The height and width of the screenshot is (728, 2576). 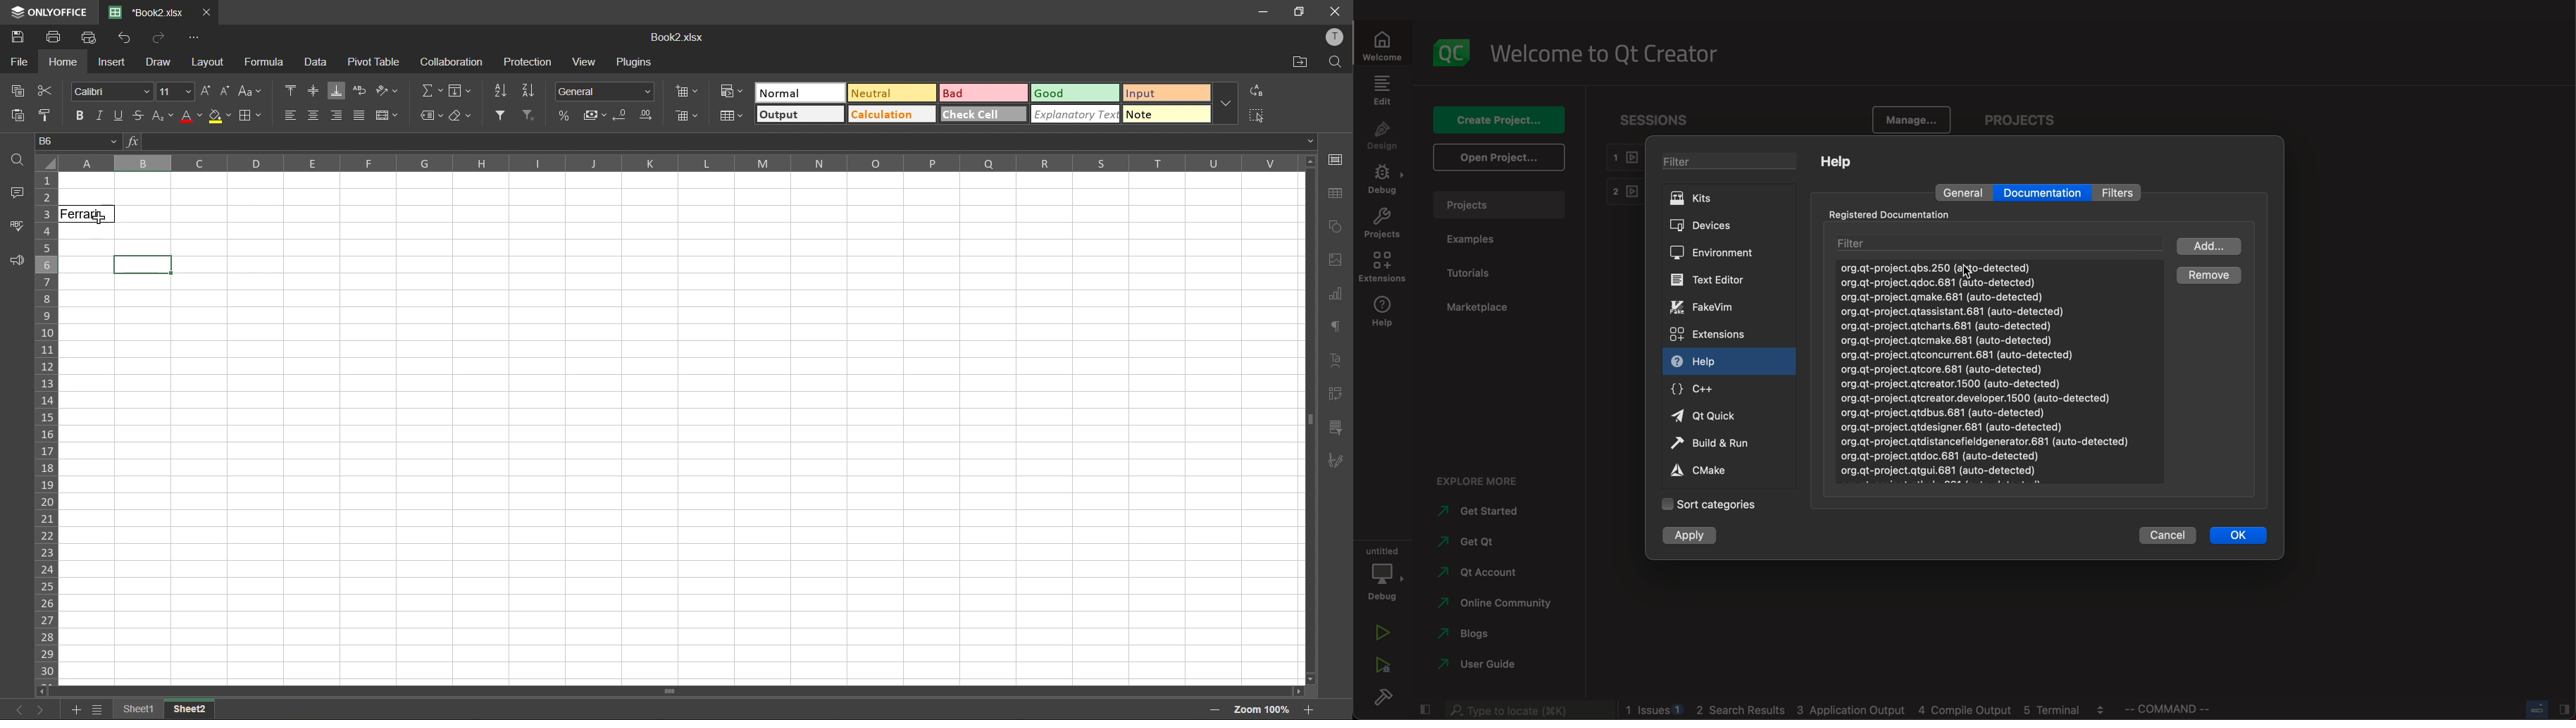 What do you see at coordinates (1259, 113) in the screenshot?
I see `select cell` at bounding box center [1259, 113].